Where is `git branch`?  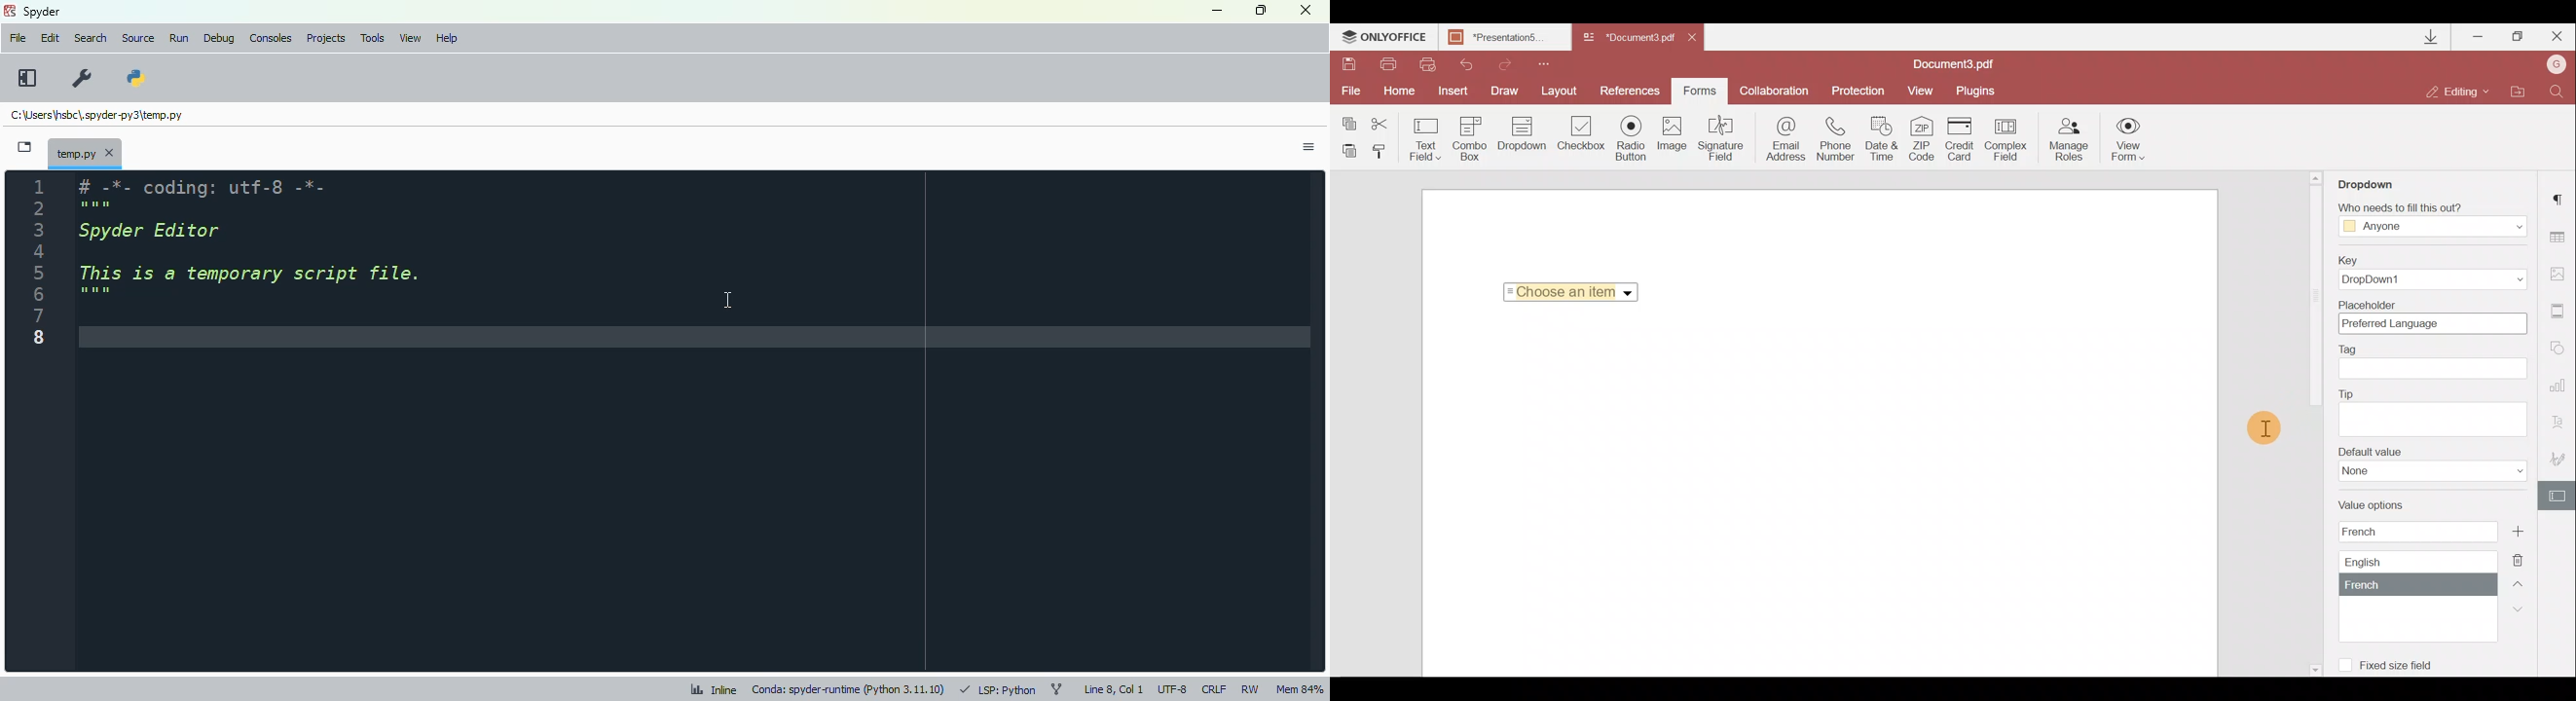 git branch is located at coordinates (1057, 689).